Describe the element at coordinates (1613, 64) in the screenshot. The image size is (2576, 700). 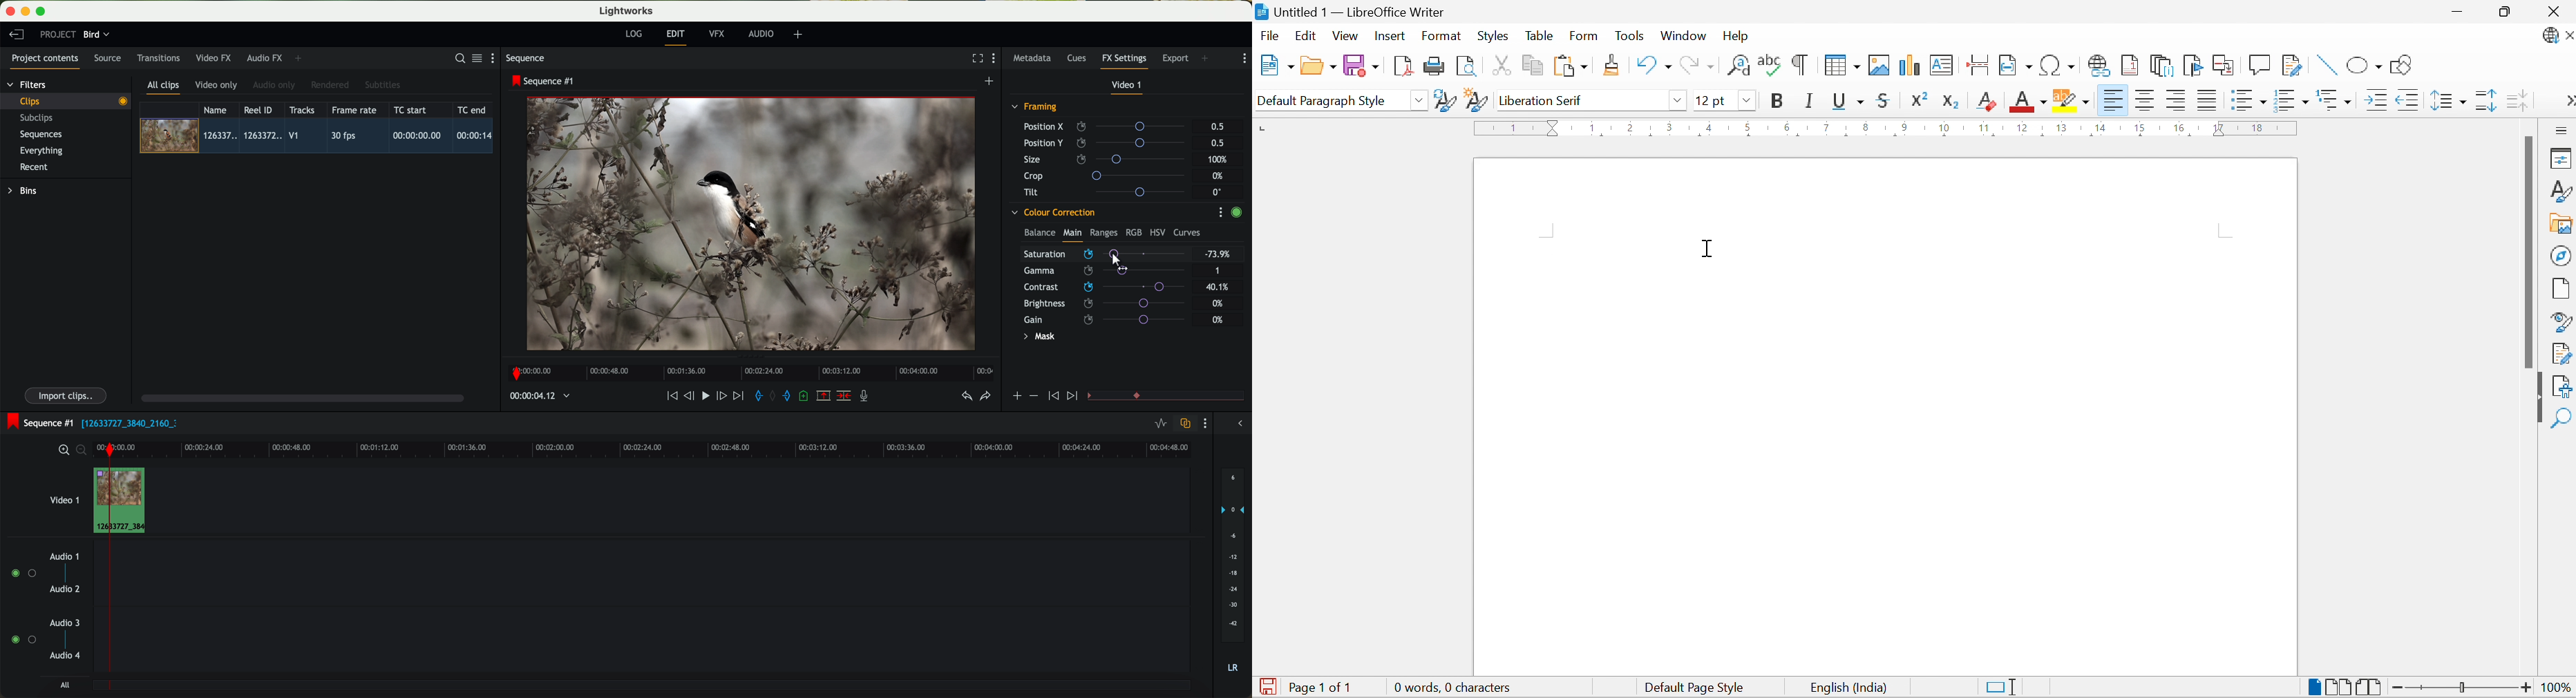
I see `Clone Formatting` at that location.